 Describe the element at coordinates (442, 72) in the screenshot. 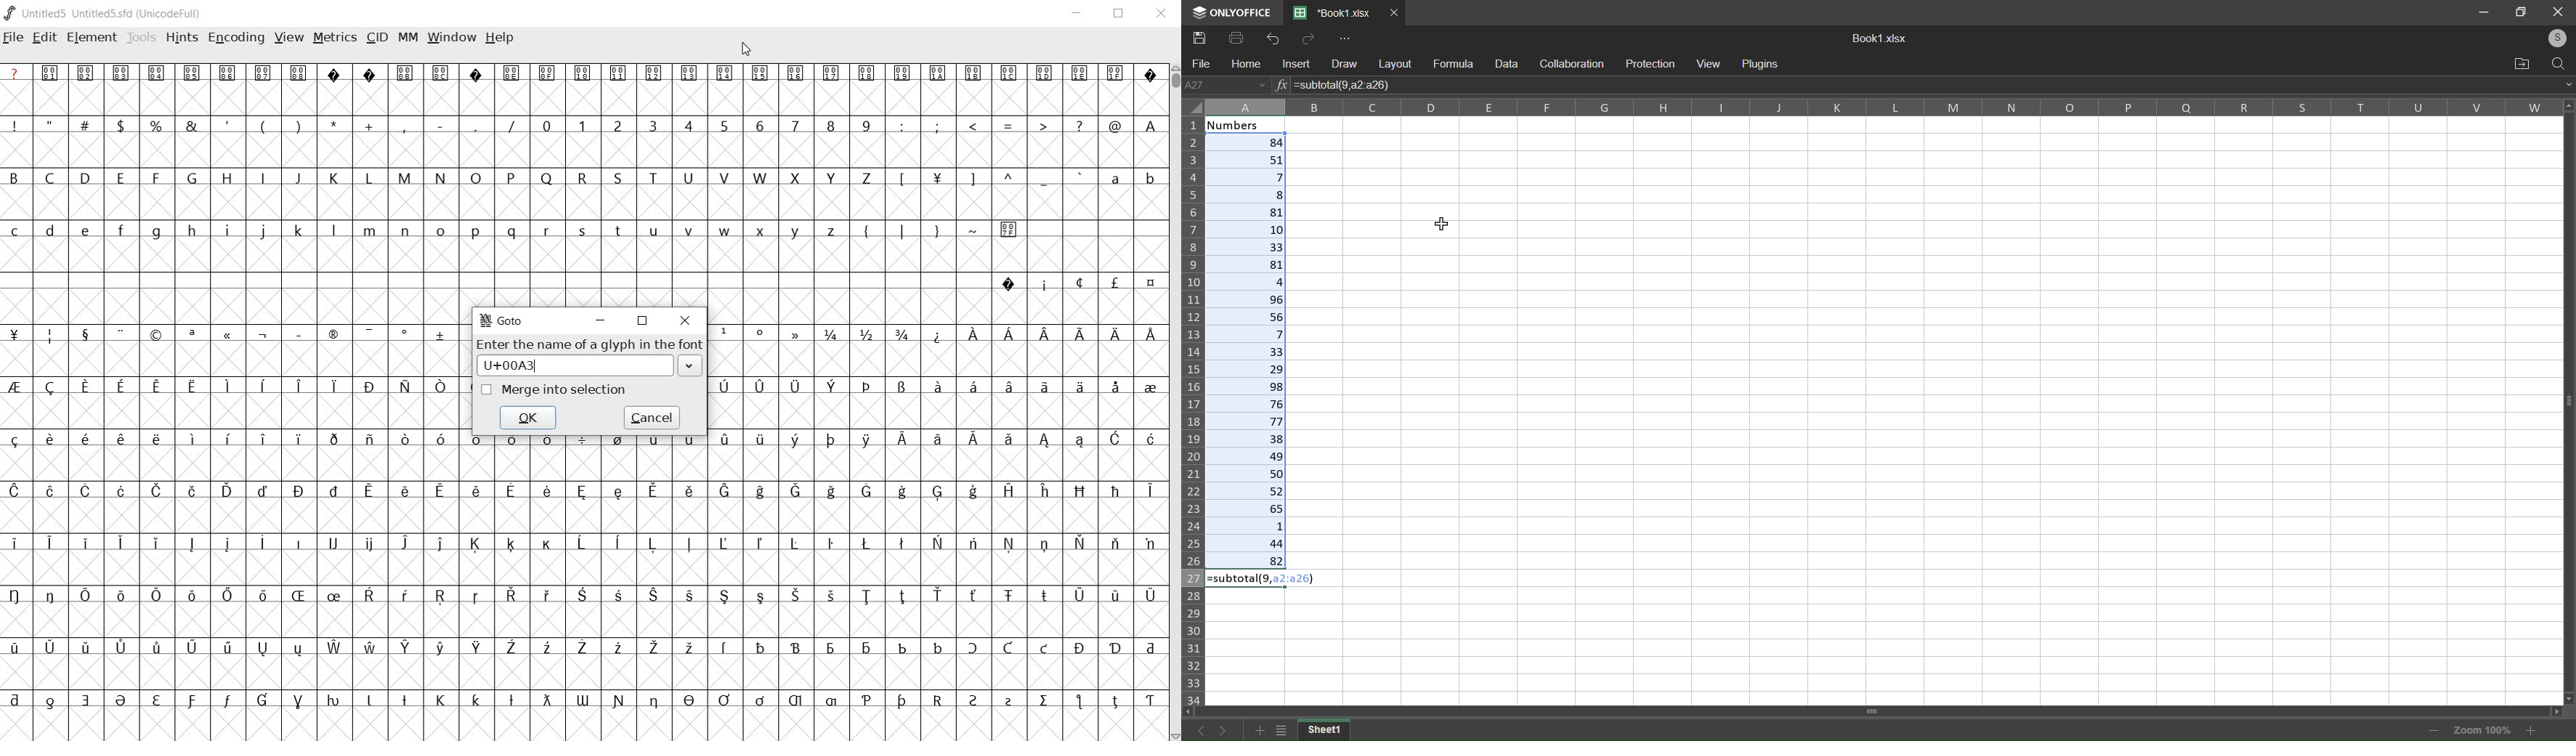

I see `Symbol` at that location.